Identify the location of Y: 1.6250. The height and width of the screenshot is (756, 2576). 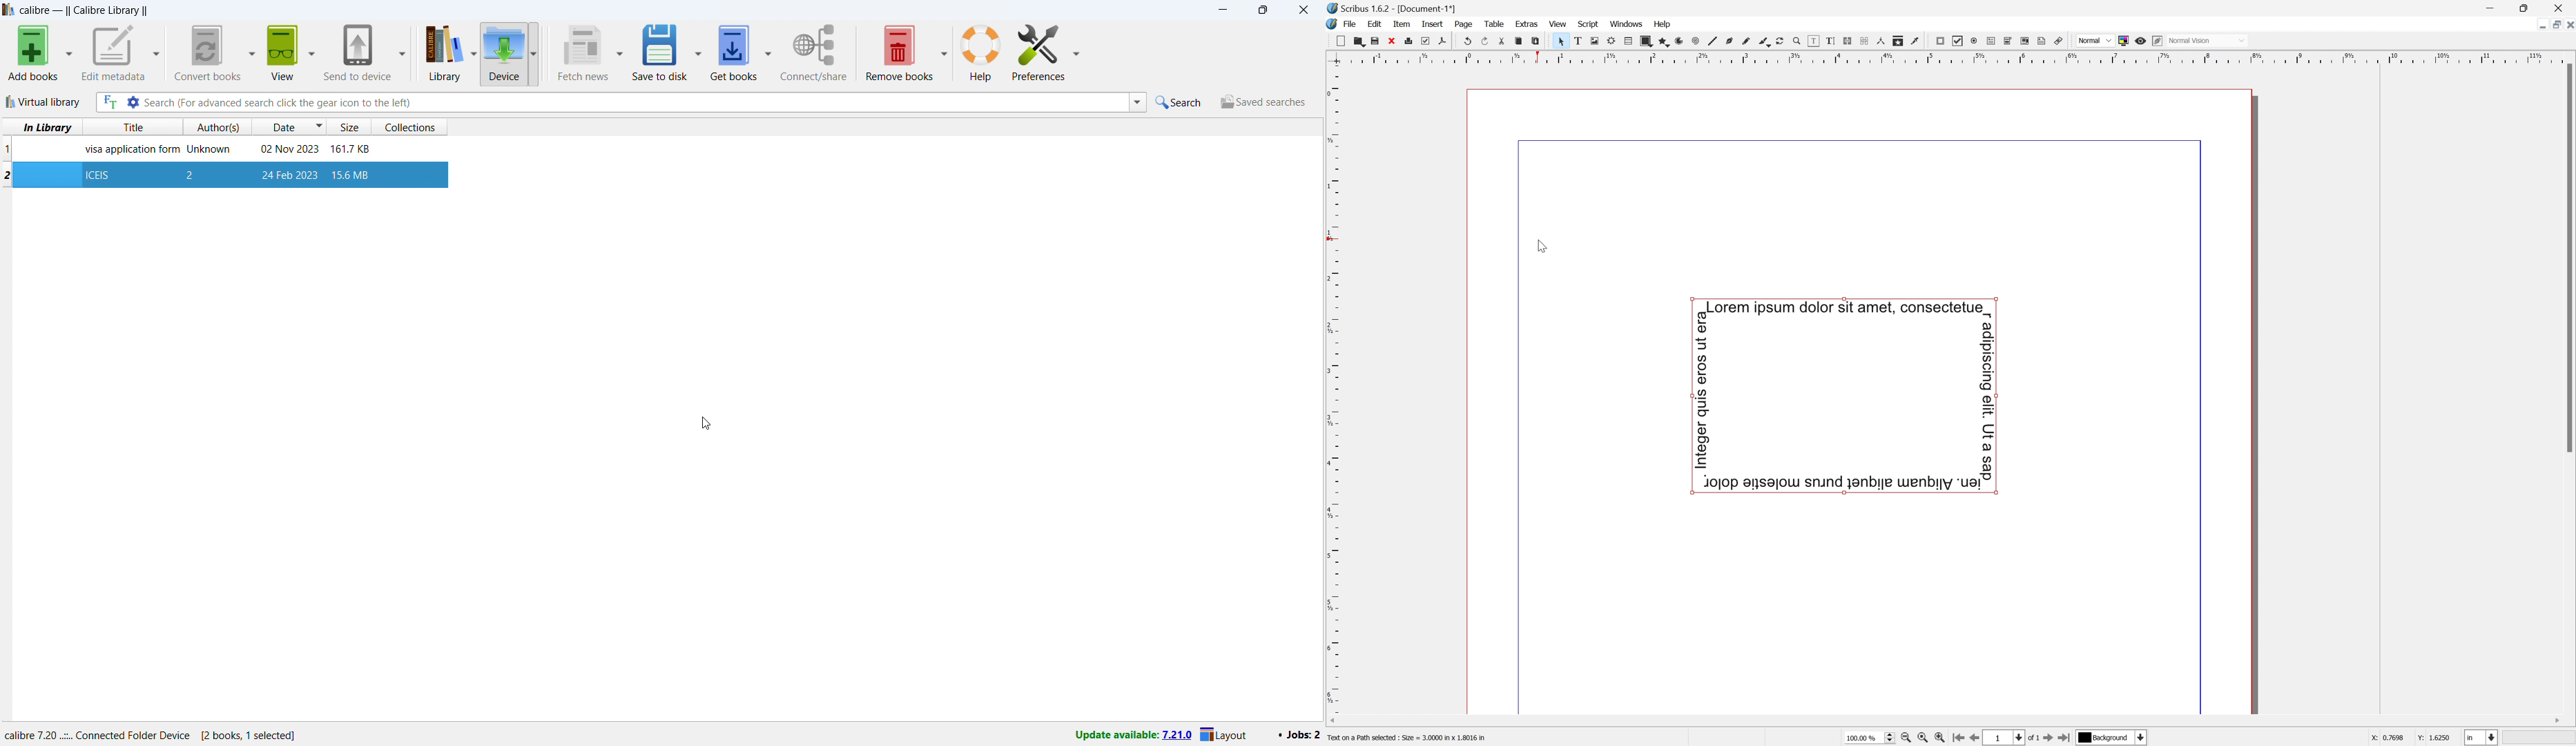
(2434, 740).